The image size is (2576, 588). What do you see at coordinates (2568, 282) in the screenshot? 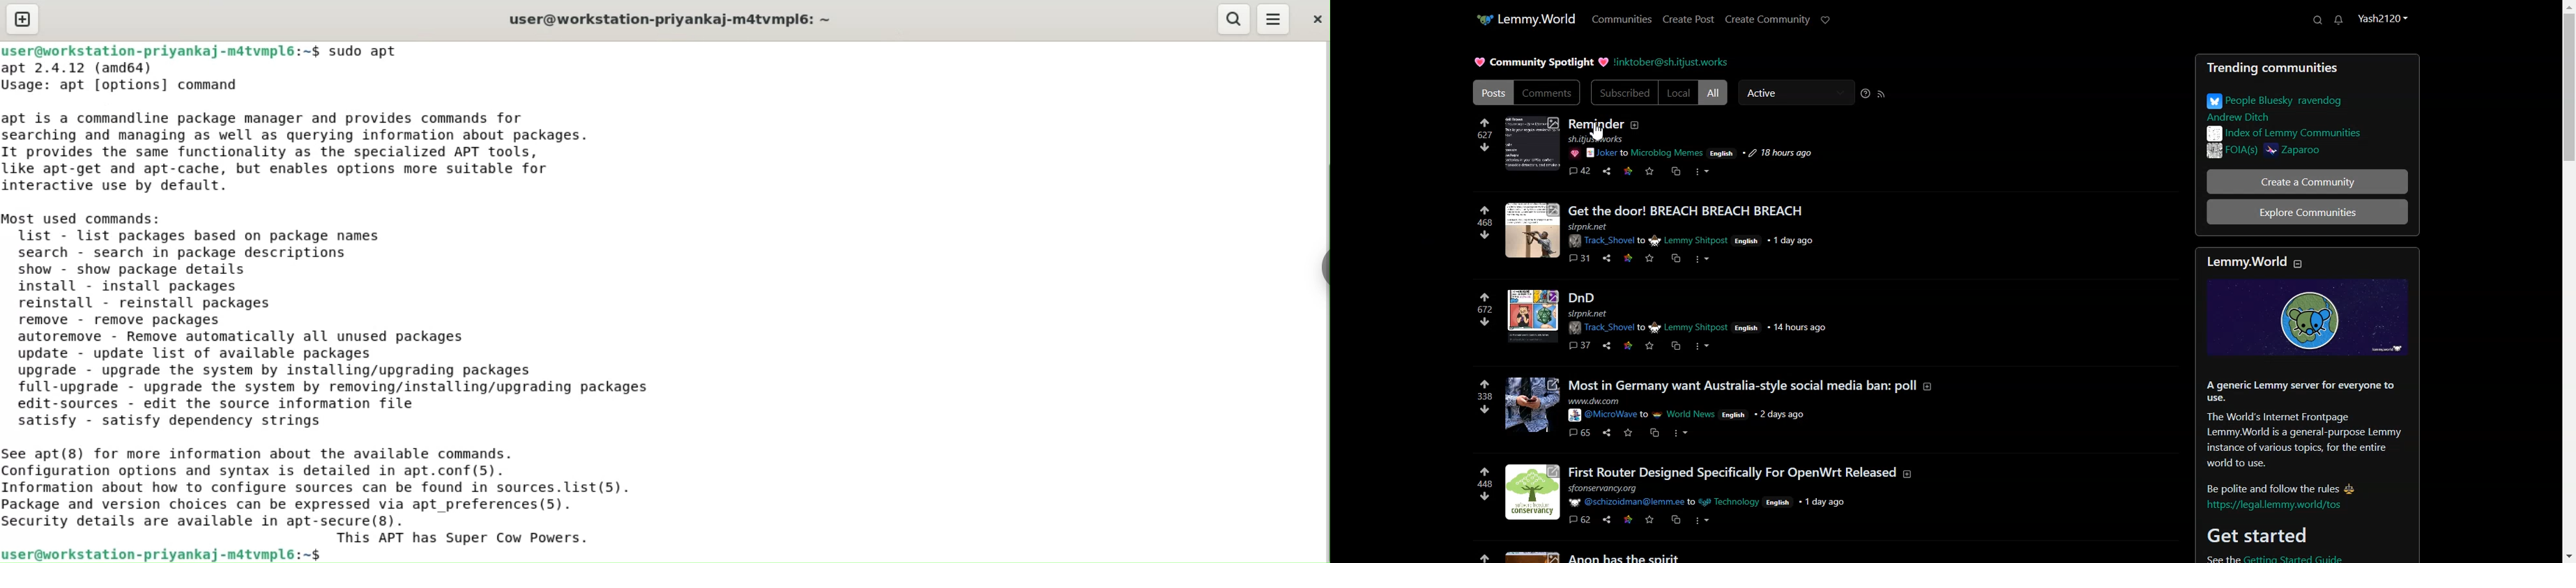
I see `Vertical Scroll bar` at bounding box center [2568, 282].